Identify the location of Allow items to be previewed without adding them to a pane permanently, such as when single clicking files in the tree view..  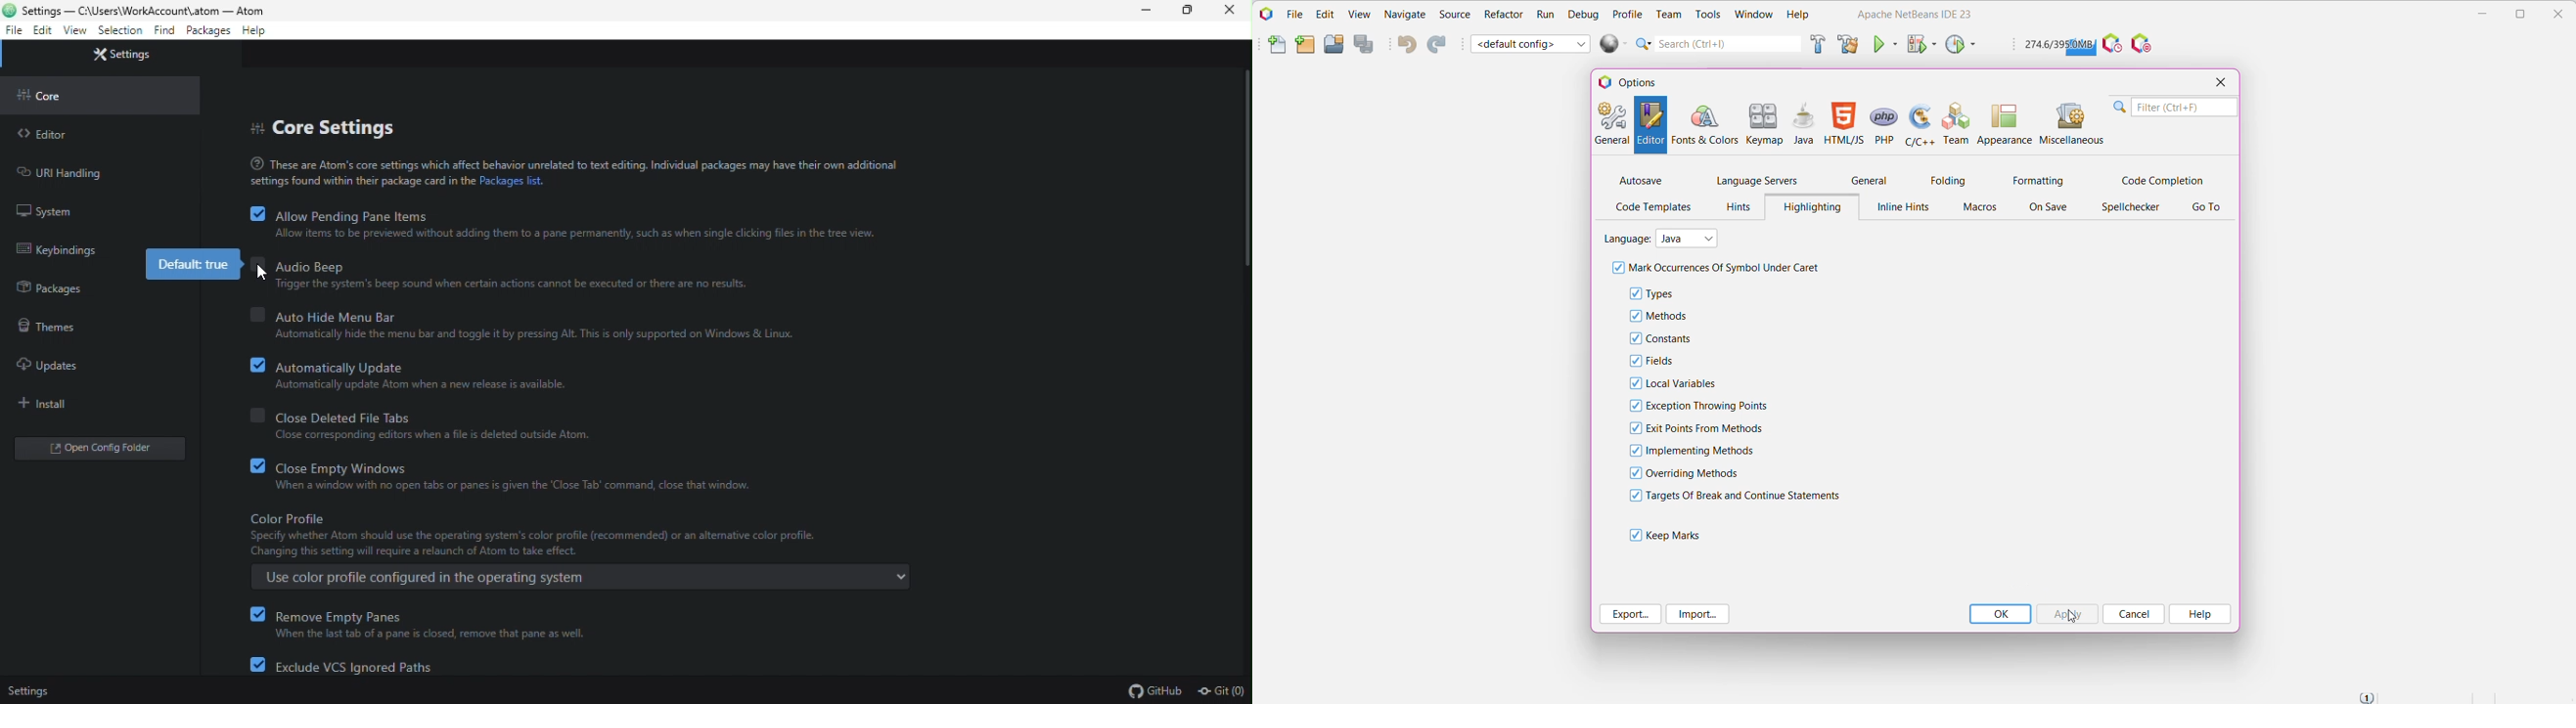
(565, 236).